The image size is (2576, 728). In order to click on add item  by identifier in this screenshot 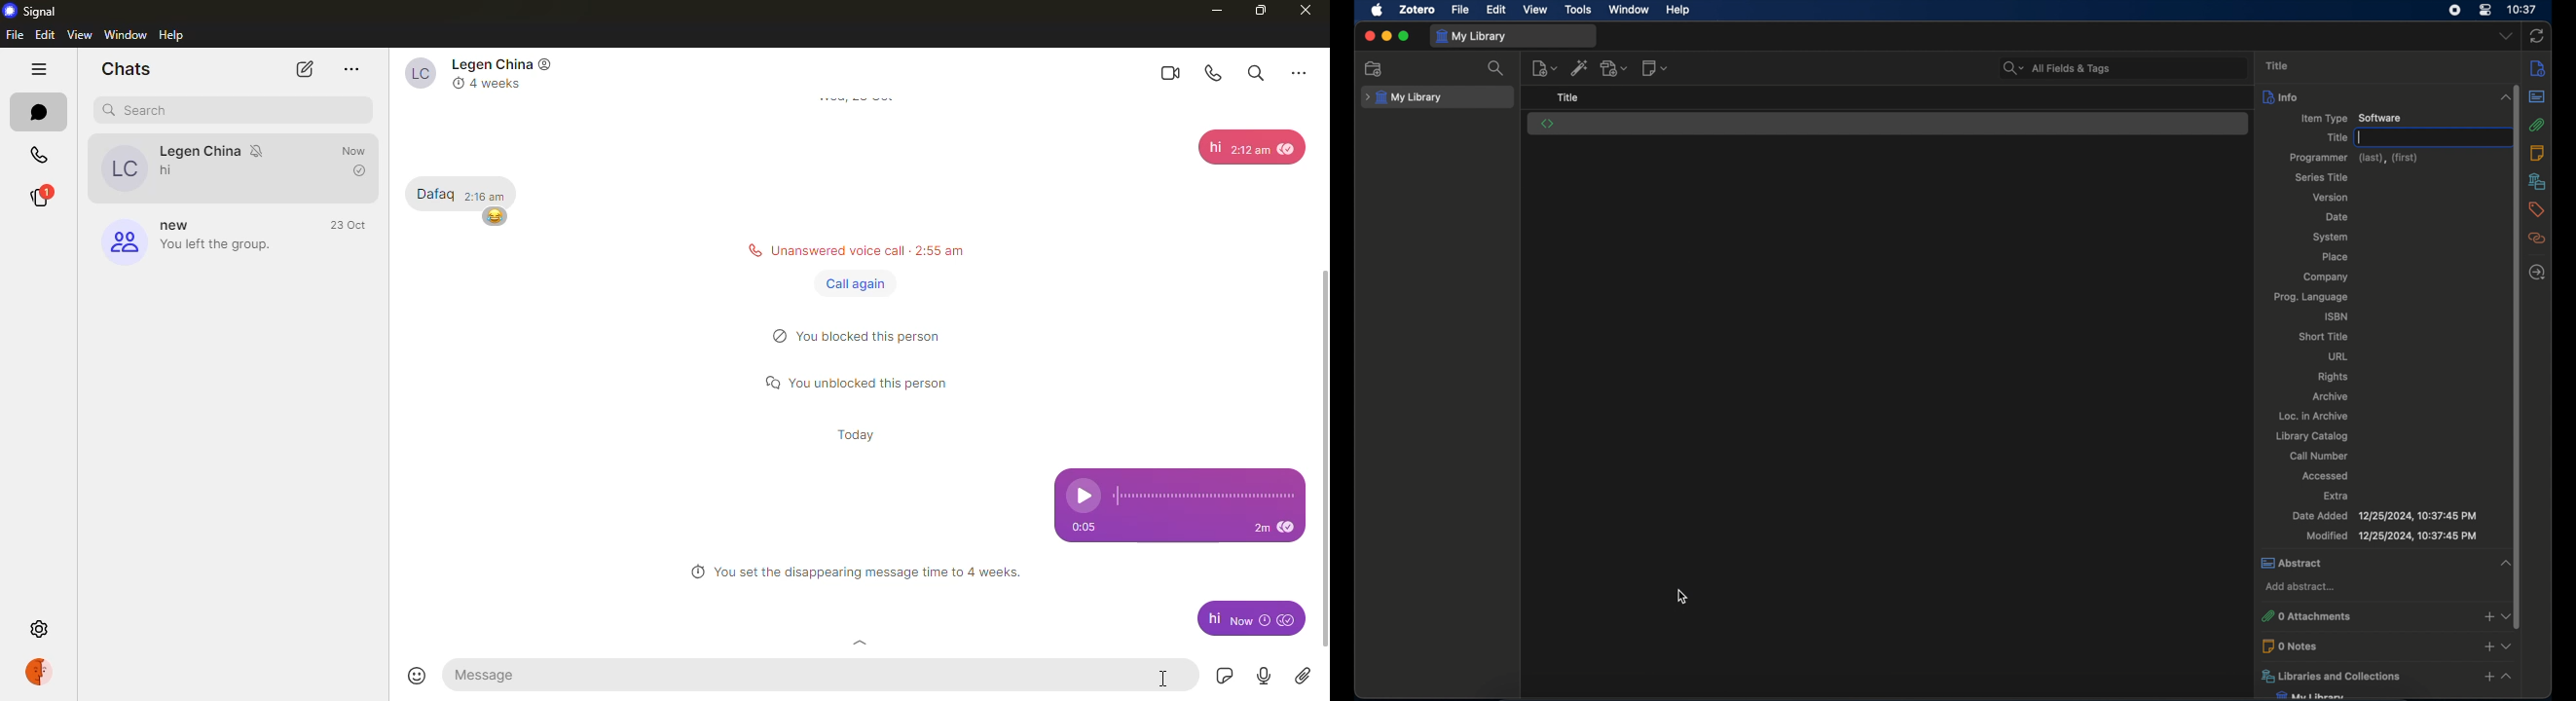, I will do `click(1580, 69)`.